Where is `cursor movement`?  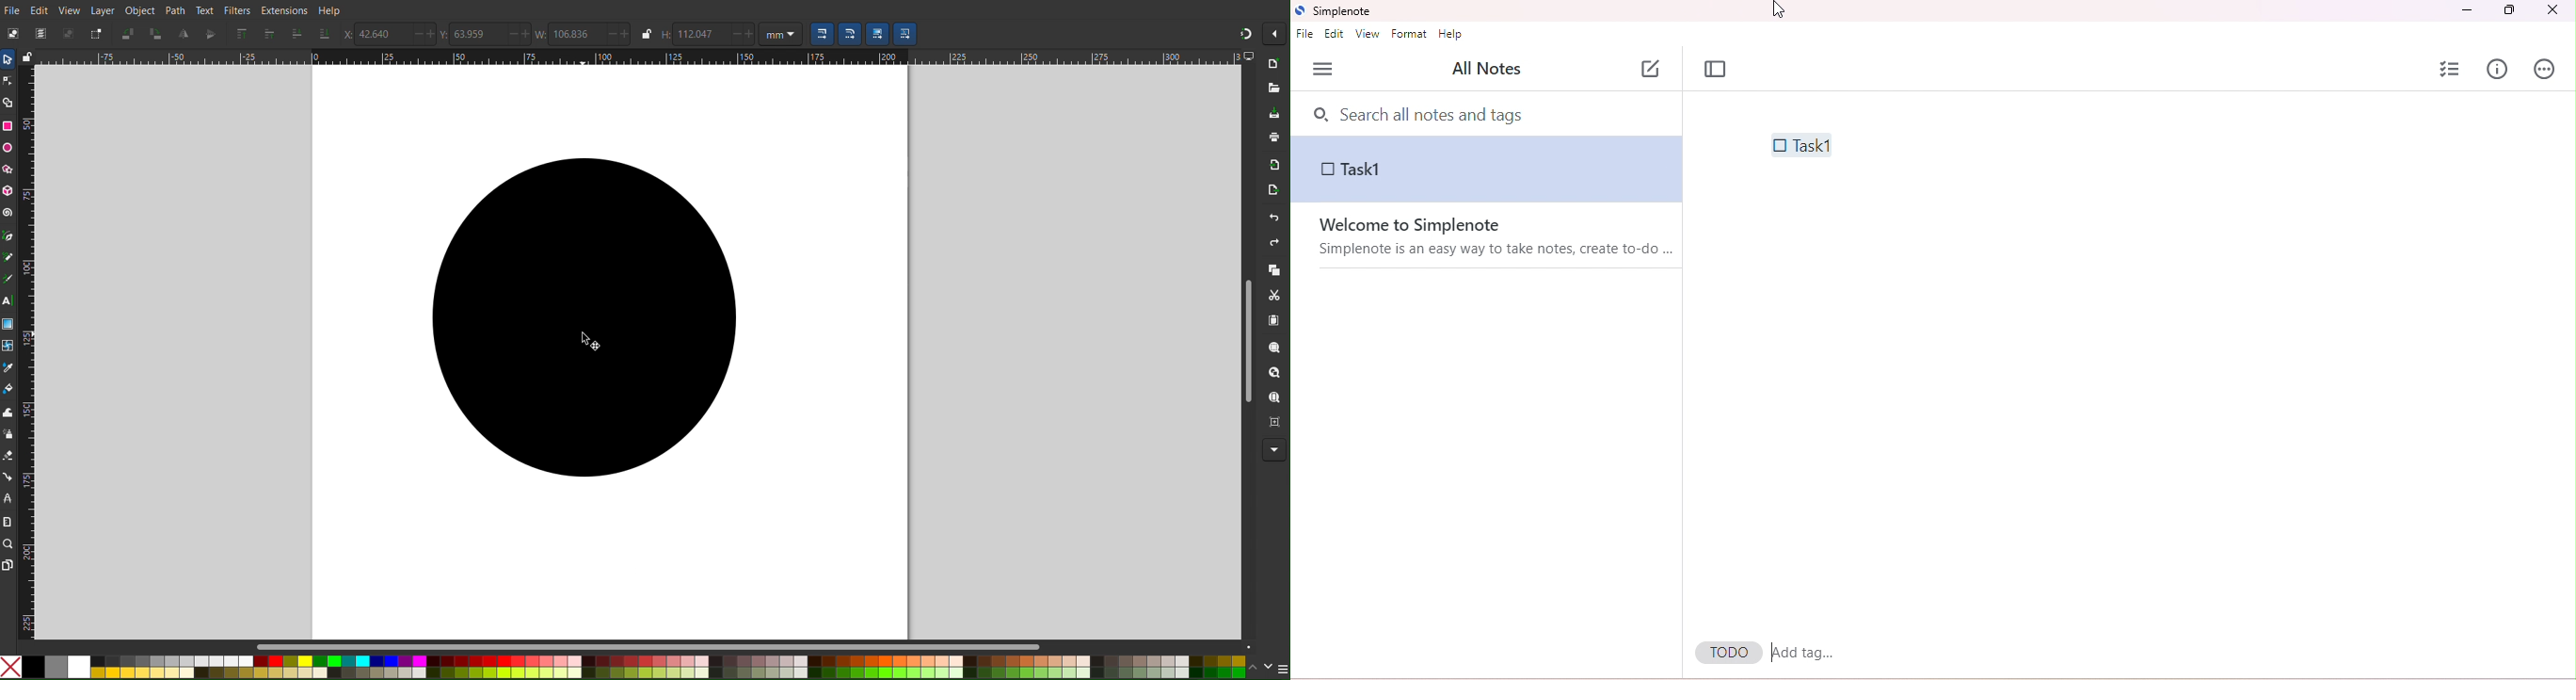 cursor movement is located at coordinates (1777, 12).